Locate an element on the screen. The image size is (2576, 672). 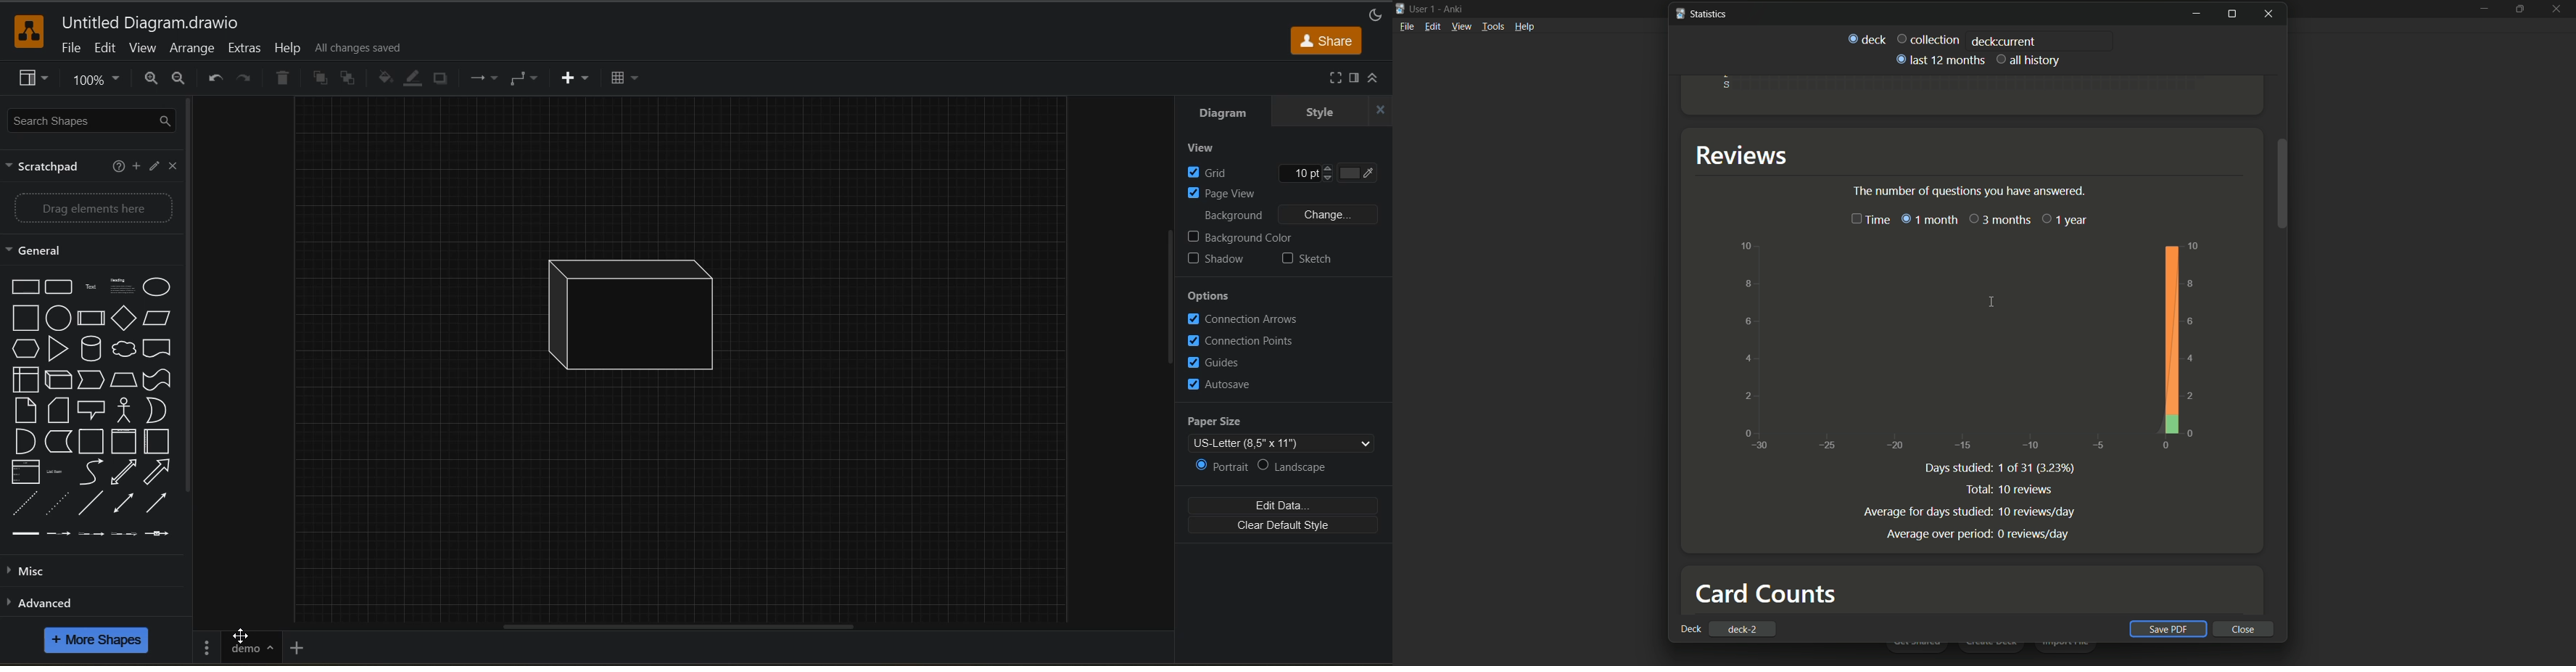
edit is located at coordinates (152, 168).